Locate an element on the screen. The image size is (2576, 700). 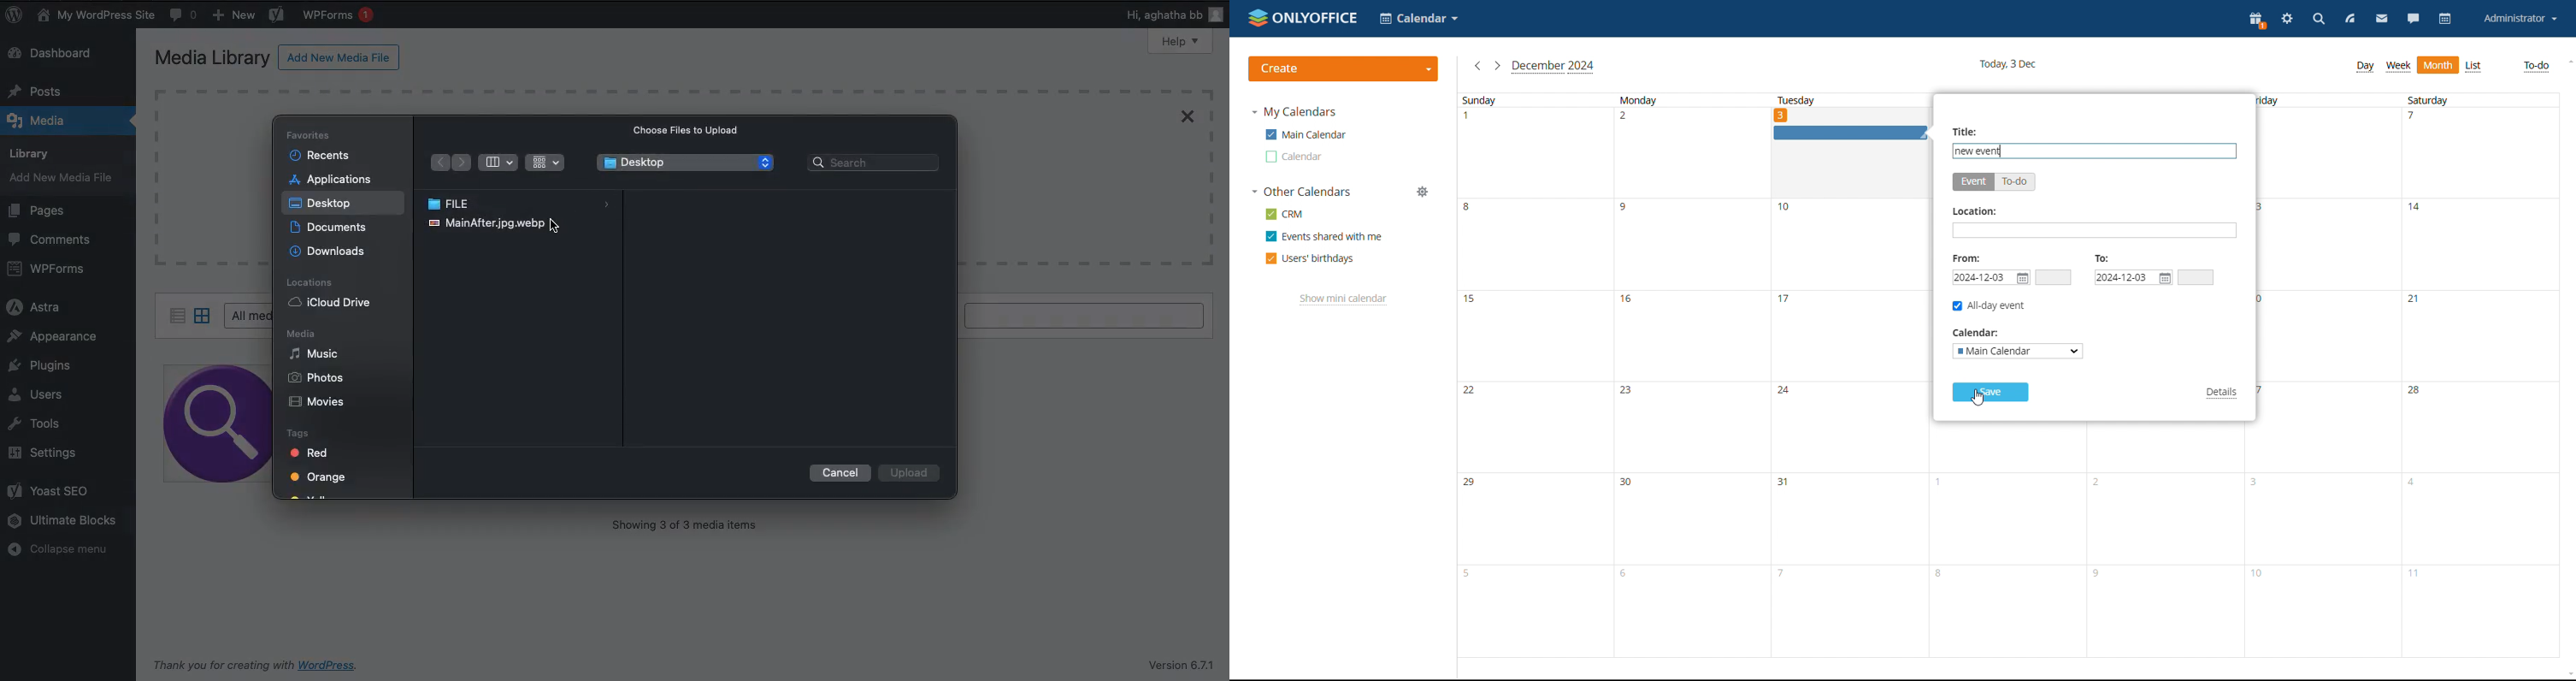
to: is located at coordinates (2105, 259).